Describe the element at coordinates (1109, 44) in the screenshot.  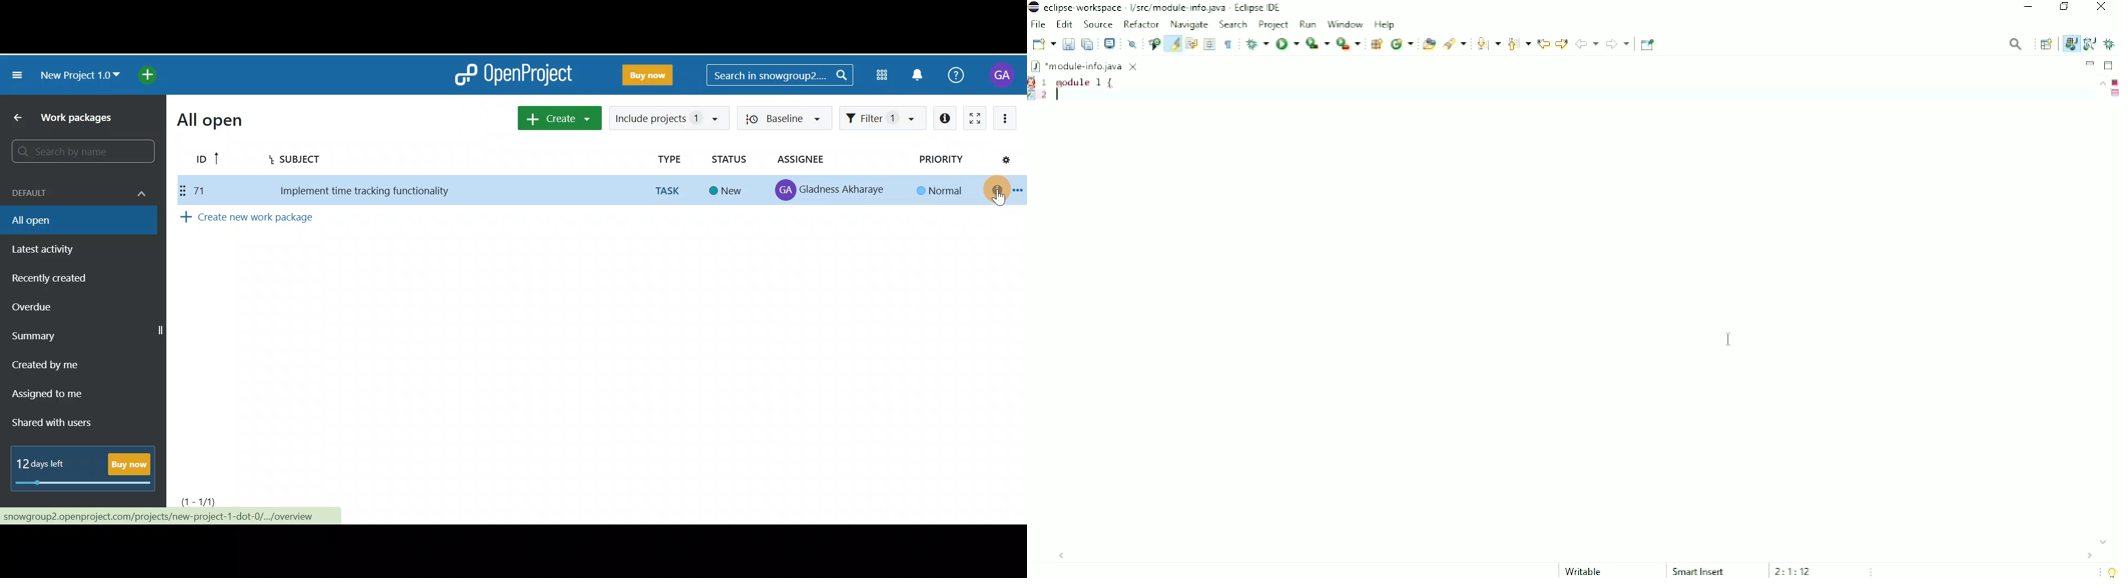
I see `Open a terminal` at that location.